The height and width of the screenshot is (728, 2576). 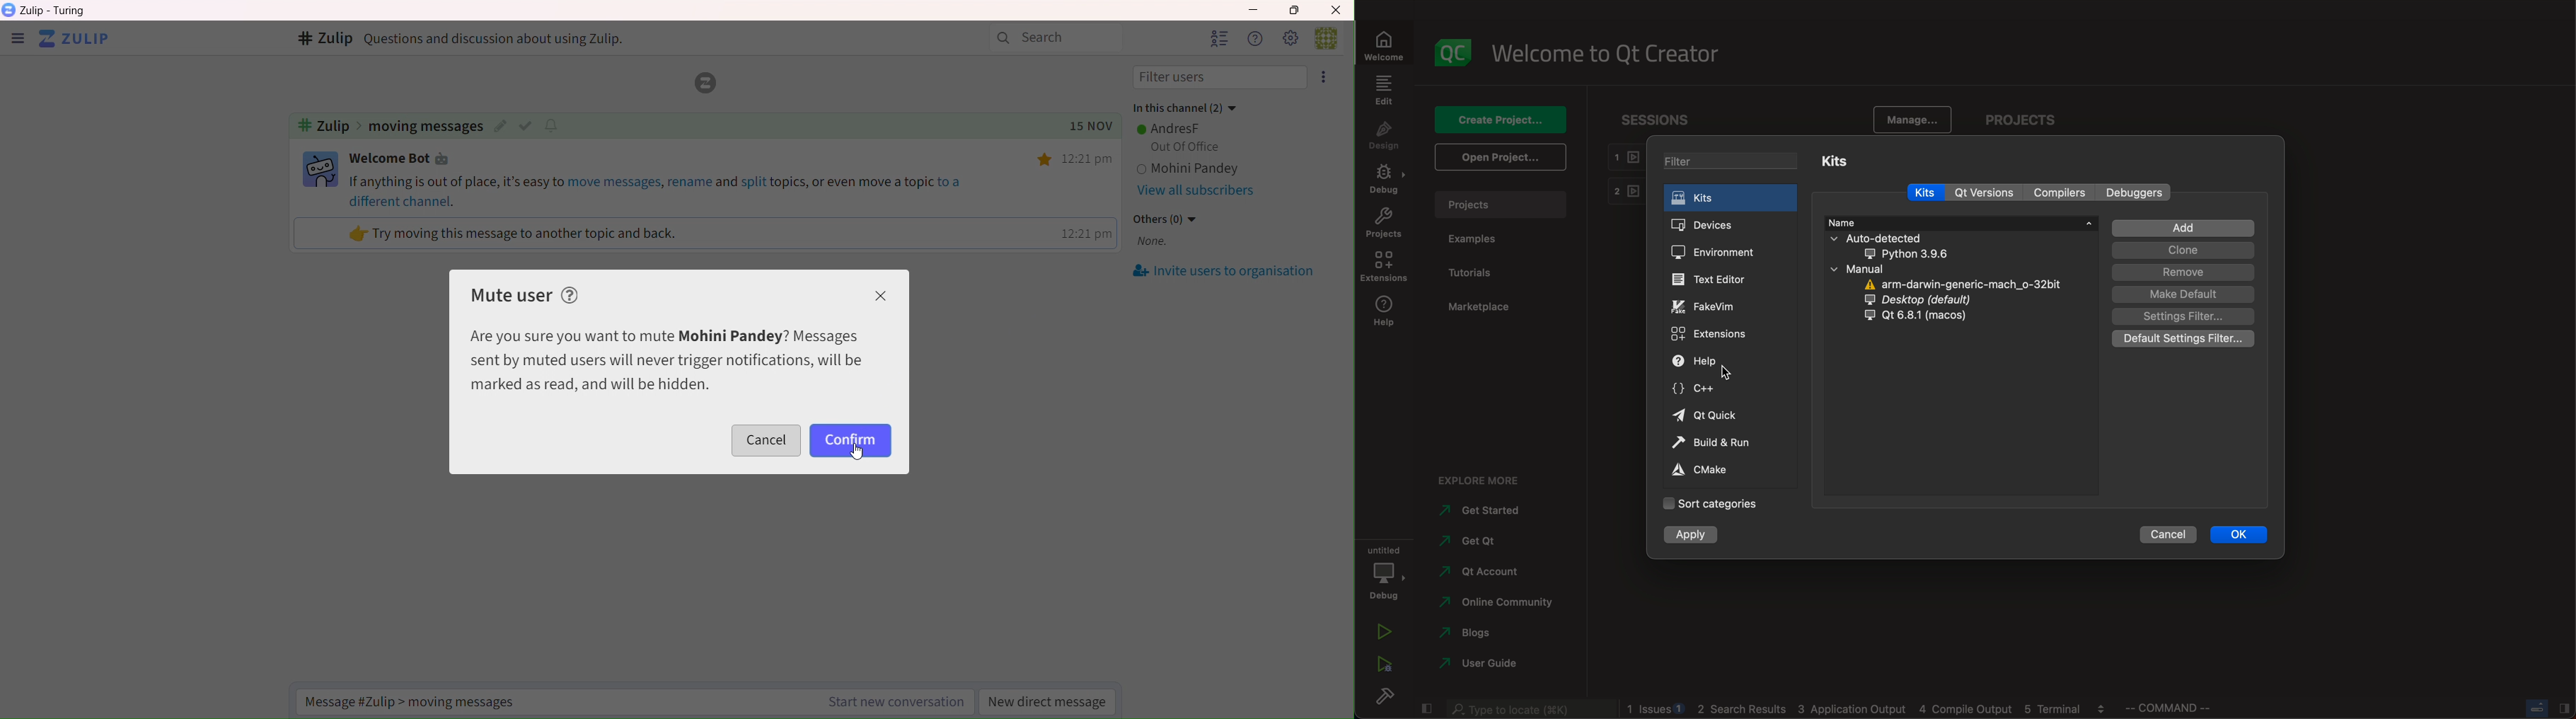 I want to click on Close, so click(x=1337, y=9).